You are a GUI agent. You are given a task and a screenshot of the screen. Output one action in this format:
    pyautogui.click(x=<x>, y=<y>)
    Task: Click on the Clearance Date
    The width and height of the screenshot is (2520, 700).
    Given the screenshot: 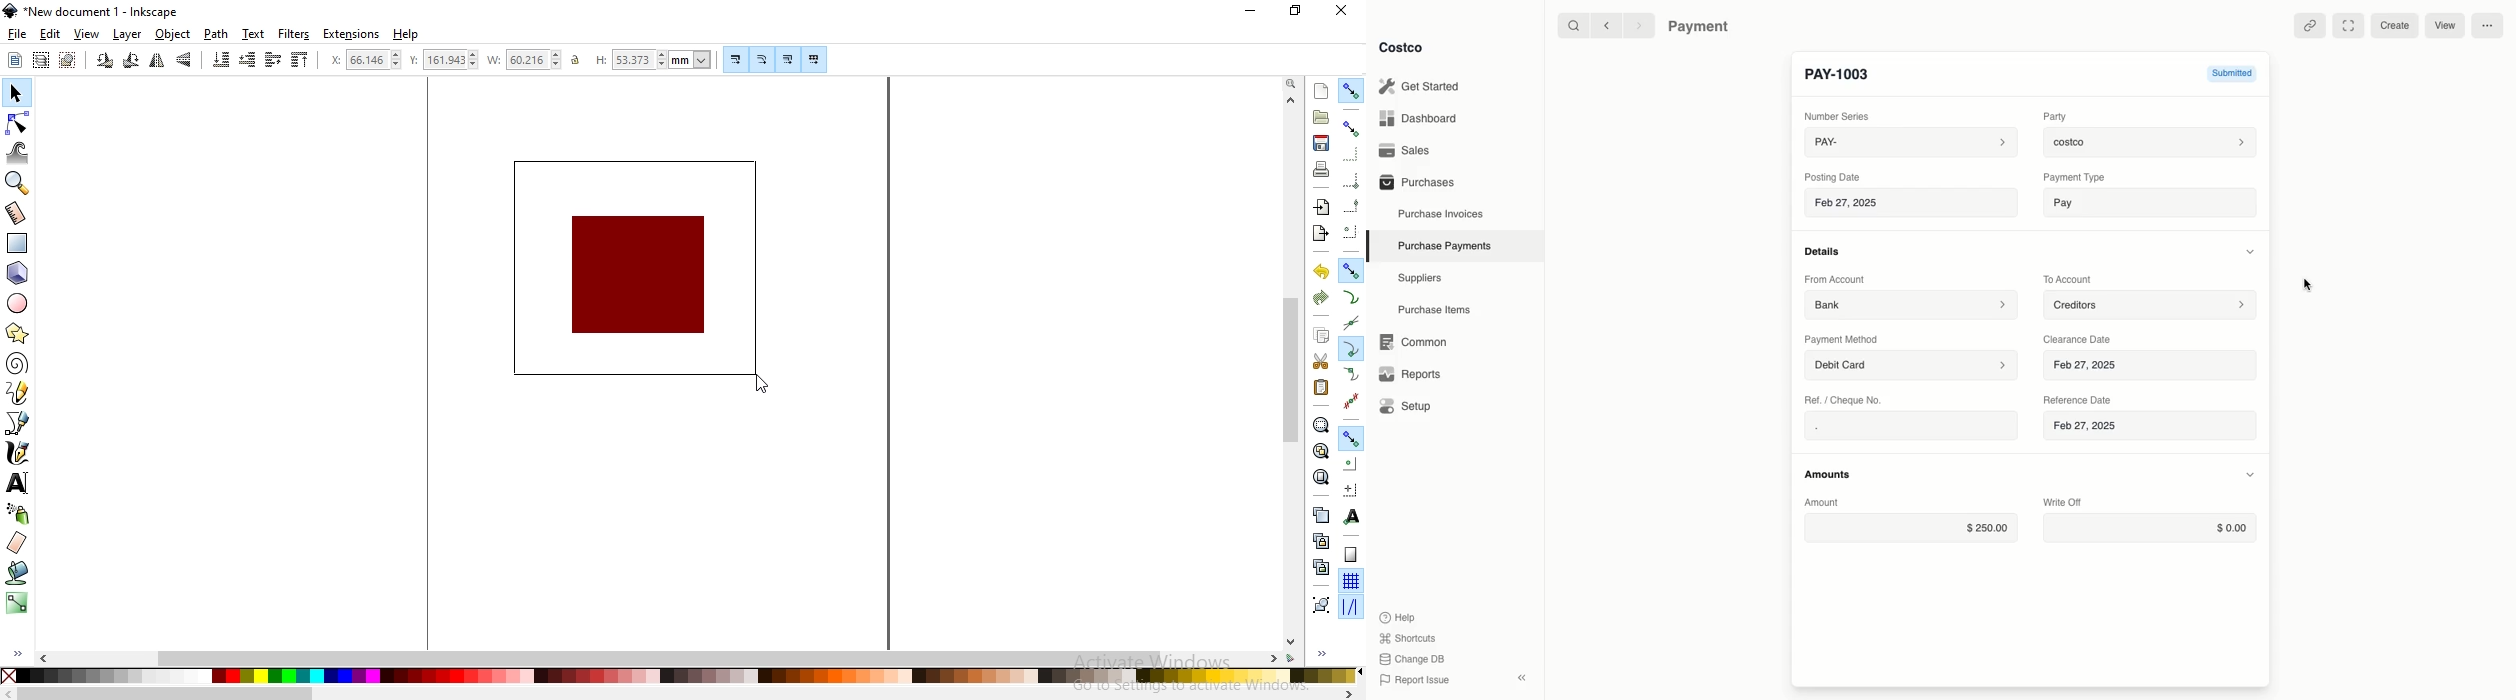 What is the action you would take?
    pyautogui.click(x=2080, y=338)
    